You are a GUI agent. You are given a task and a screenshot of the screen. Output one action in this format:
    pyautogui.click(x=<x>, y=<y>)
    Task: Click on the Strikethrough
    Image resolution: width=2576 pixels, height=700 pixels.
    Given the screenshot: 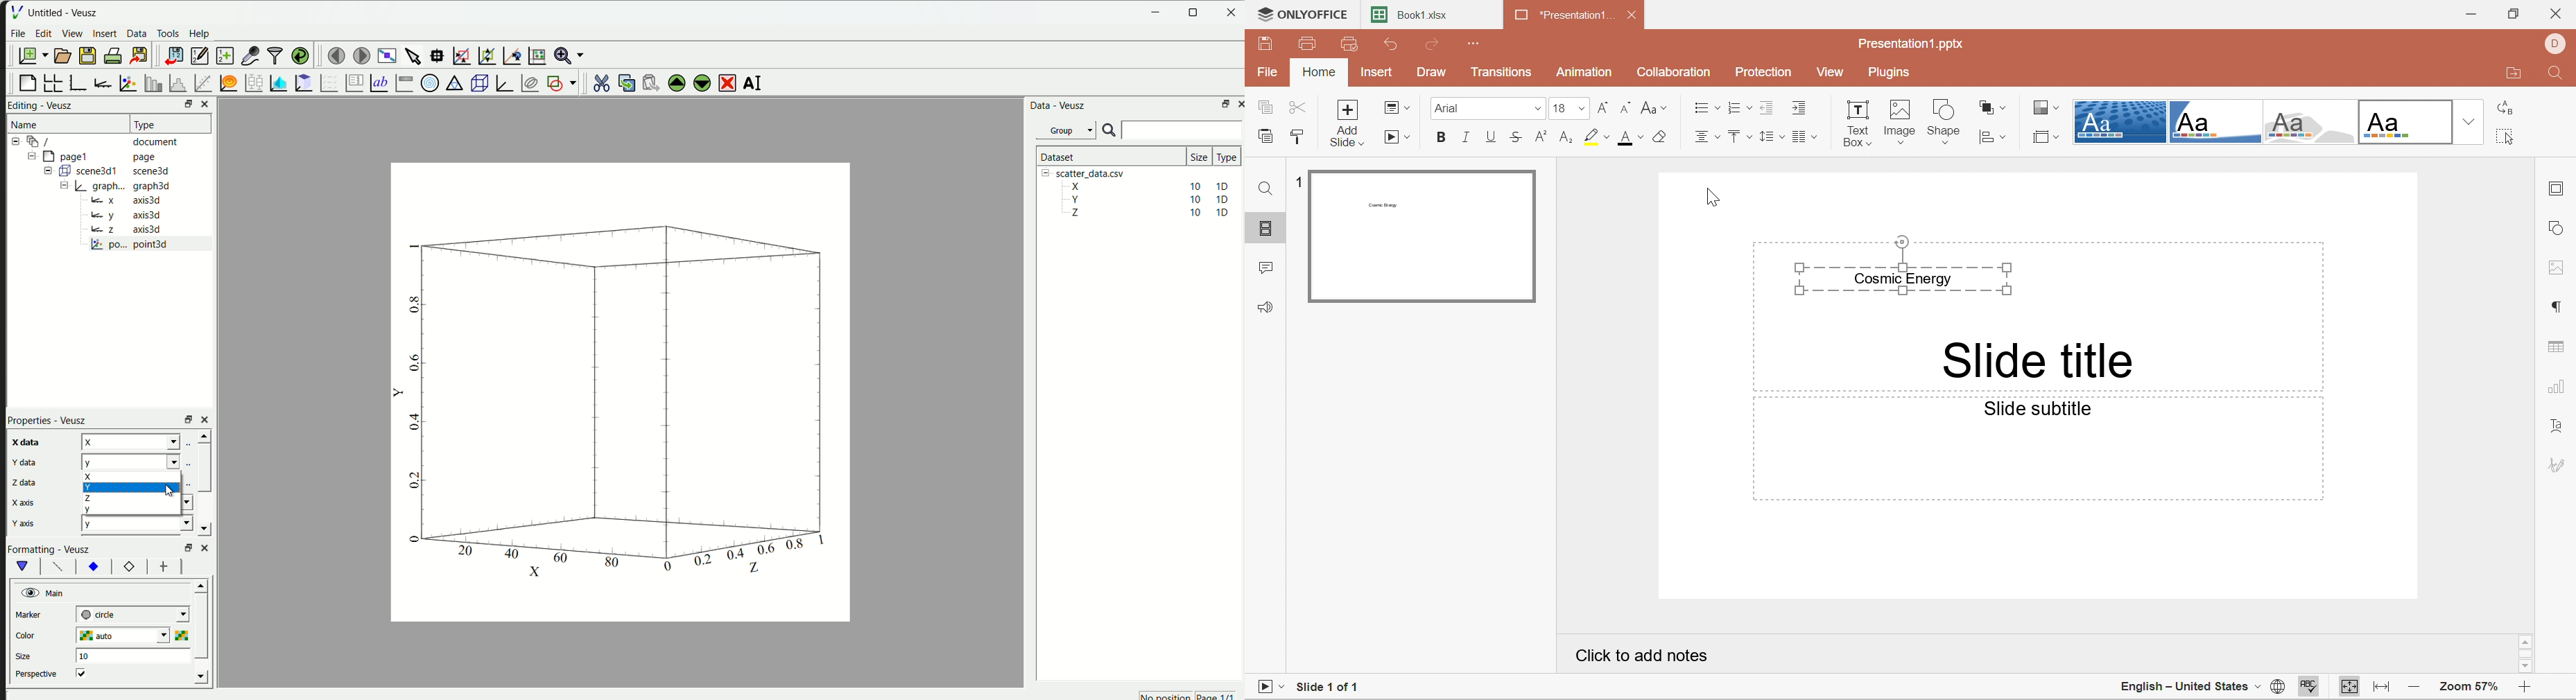 What is the action you would take?
    pyautogui.click(x=1517, y=140)
    